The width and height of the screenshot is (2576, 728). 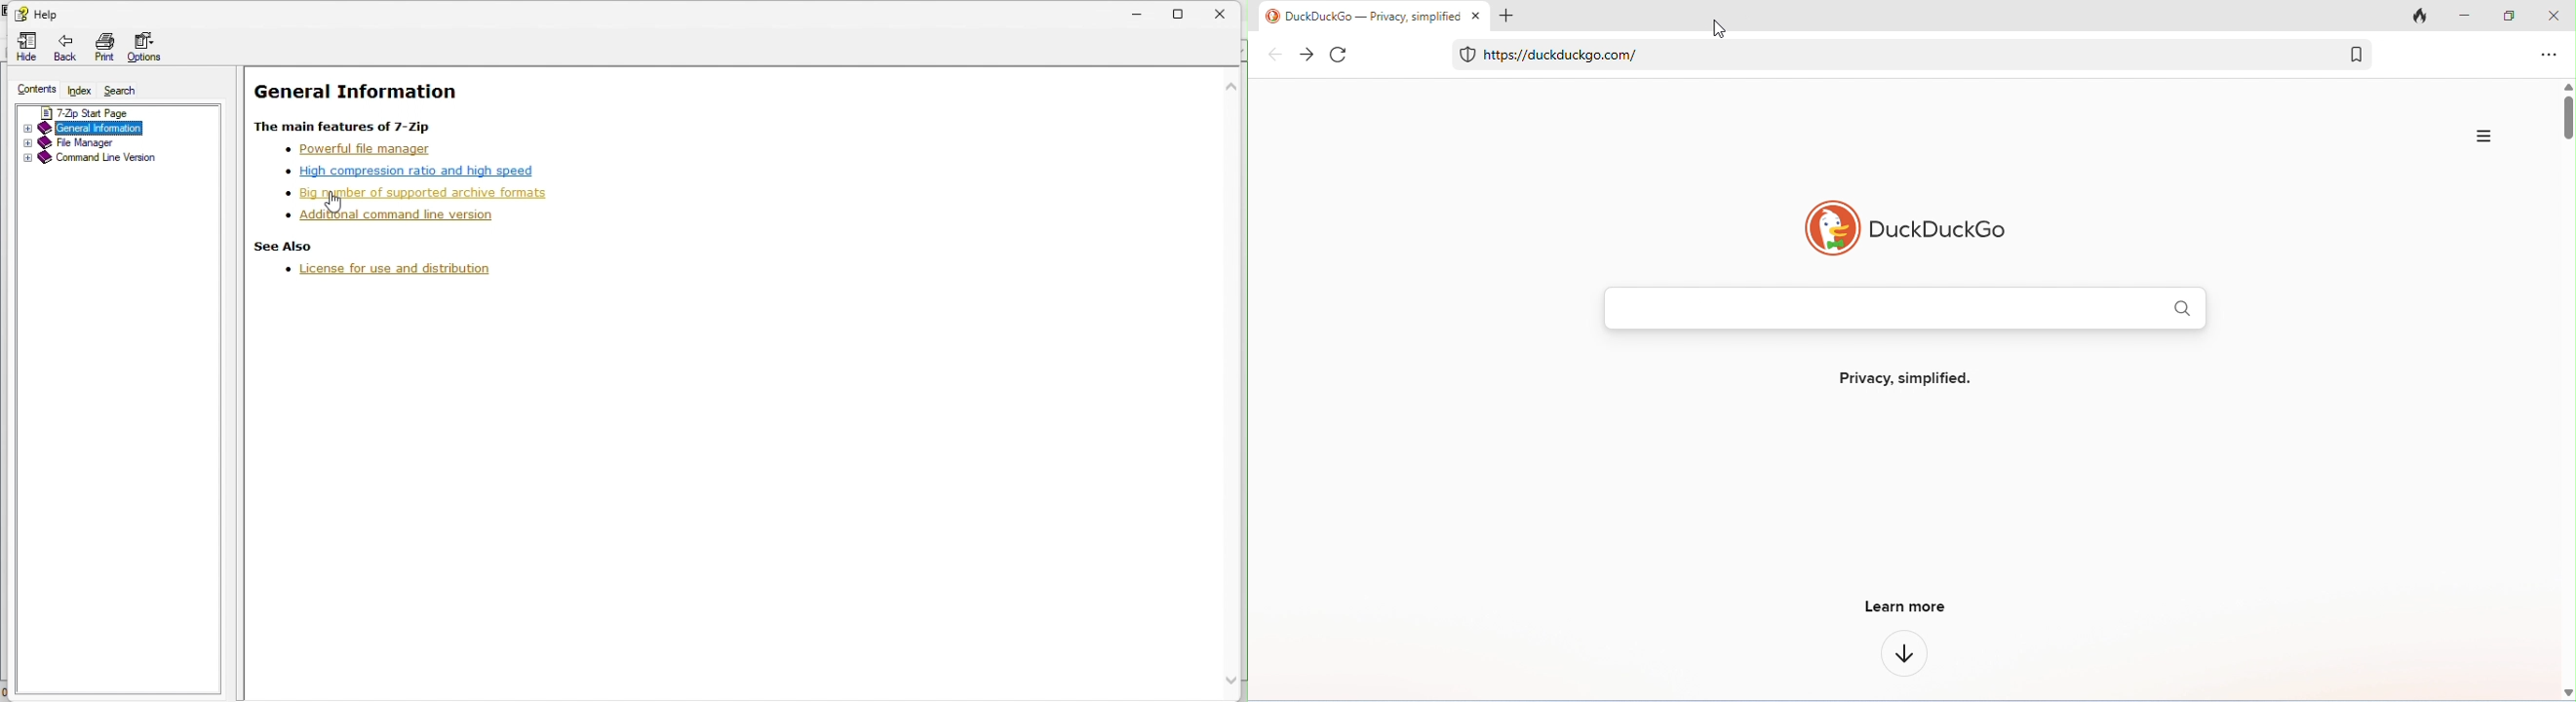 What do you see at coordinates (354, 89) in the screenshot?
I see `General Information` at bounding box center [354, 89].